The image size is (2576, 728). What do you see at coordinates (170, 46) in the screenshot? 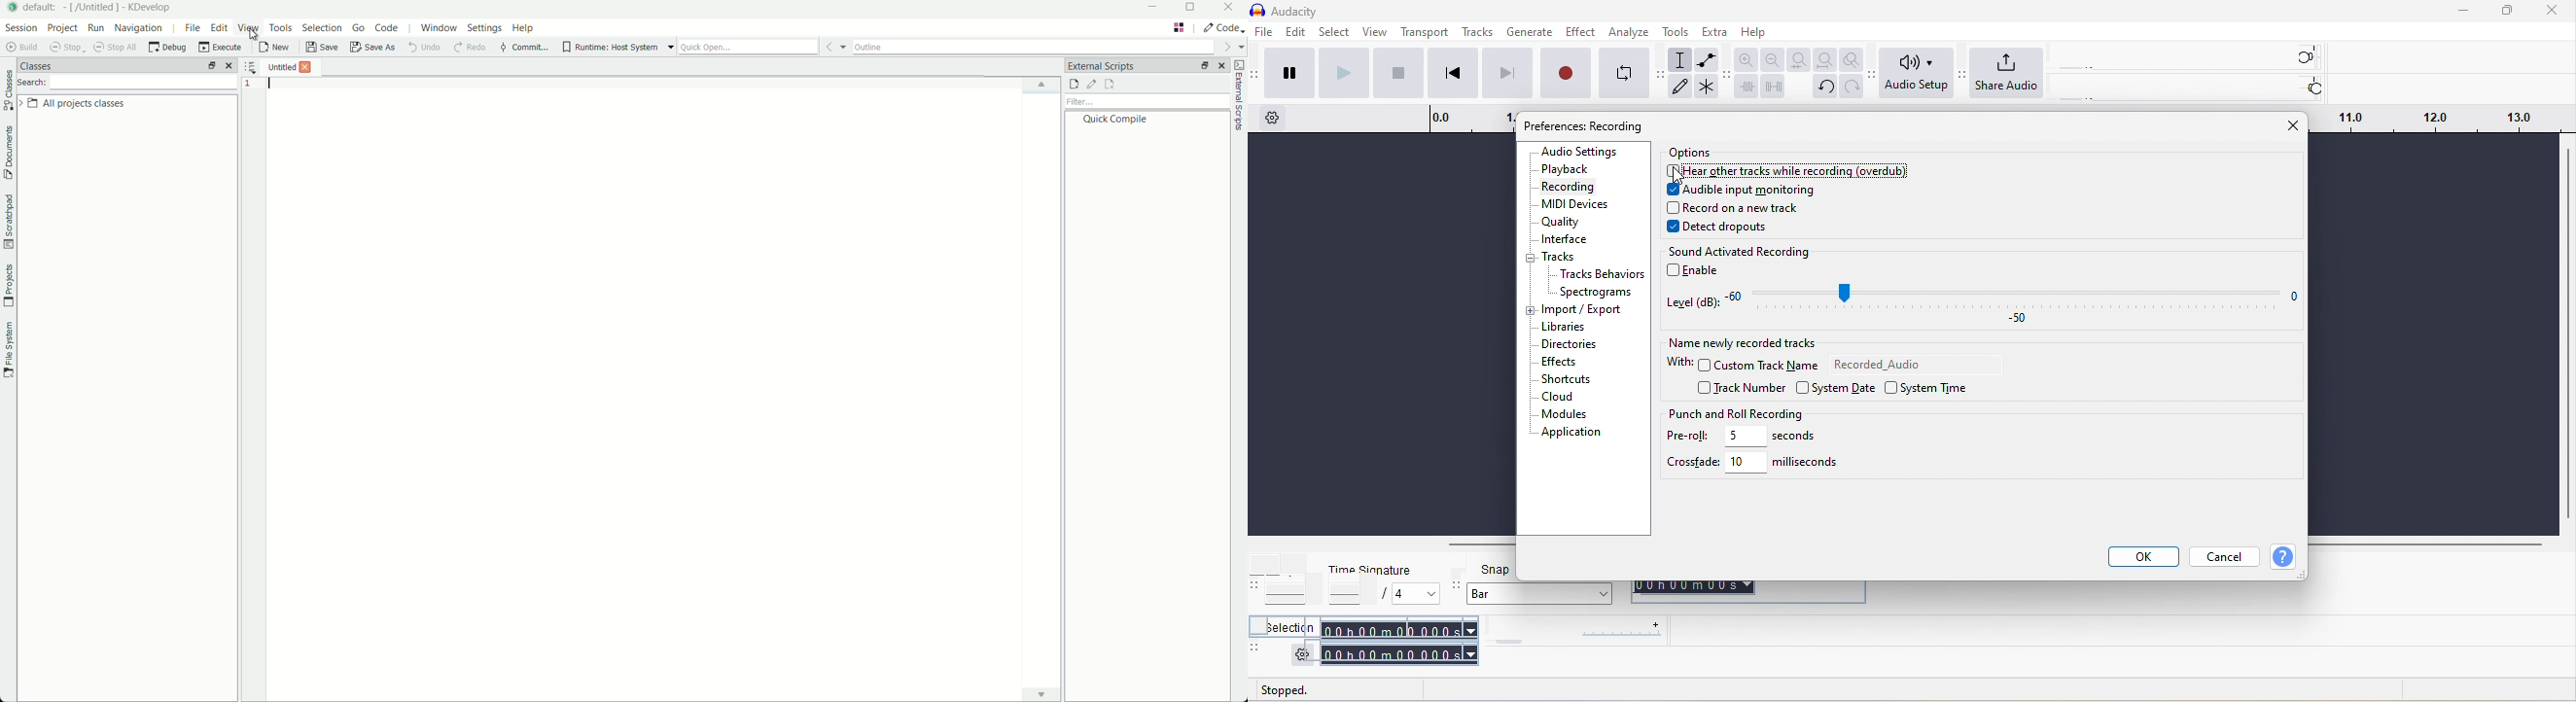
I see `debug` at bounding box center [170, 46].